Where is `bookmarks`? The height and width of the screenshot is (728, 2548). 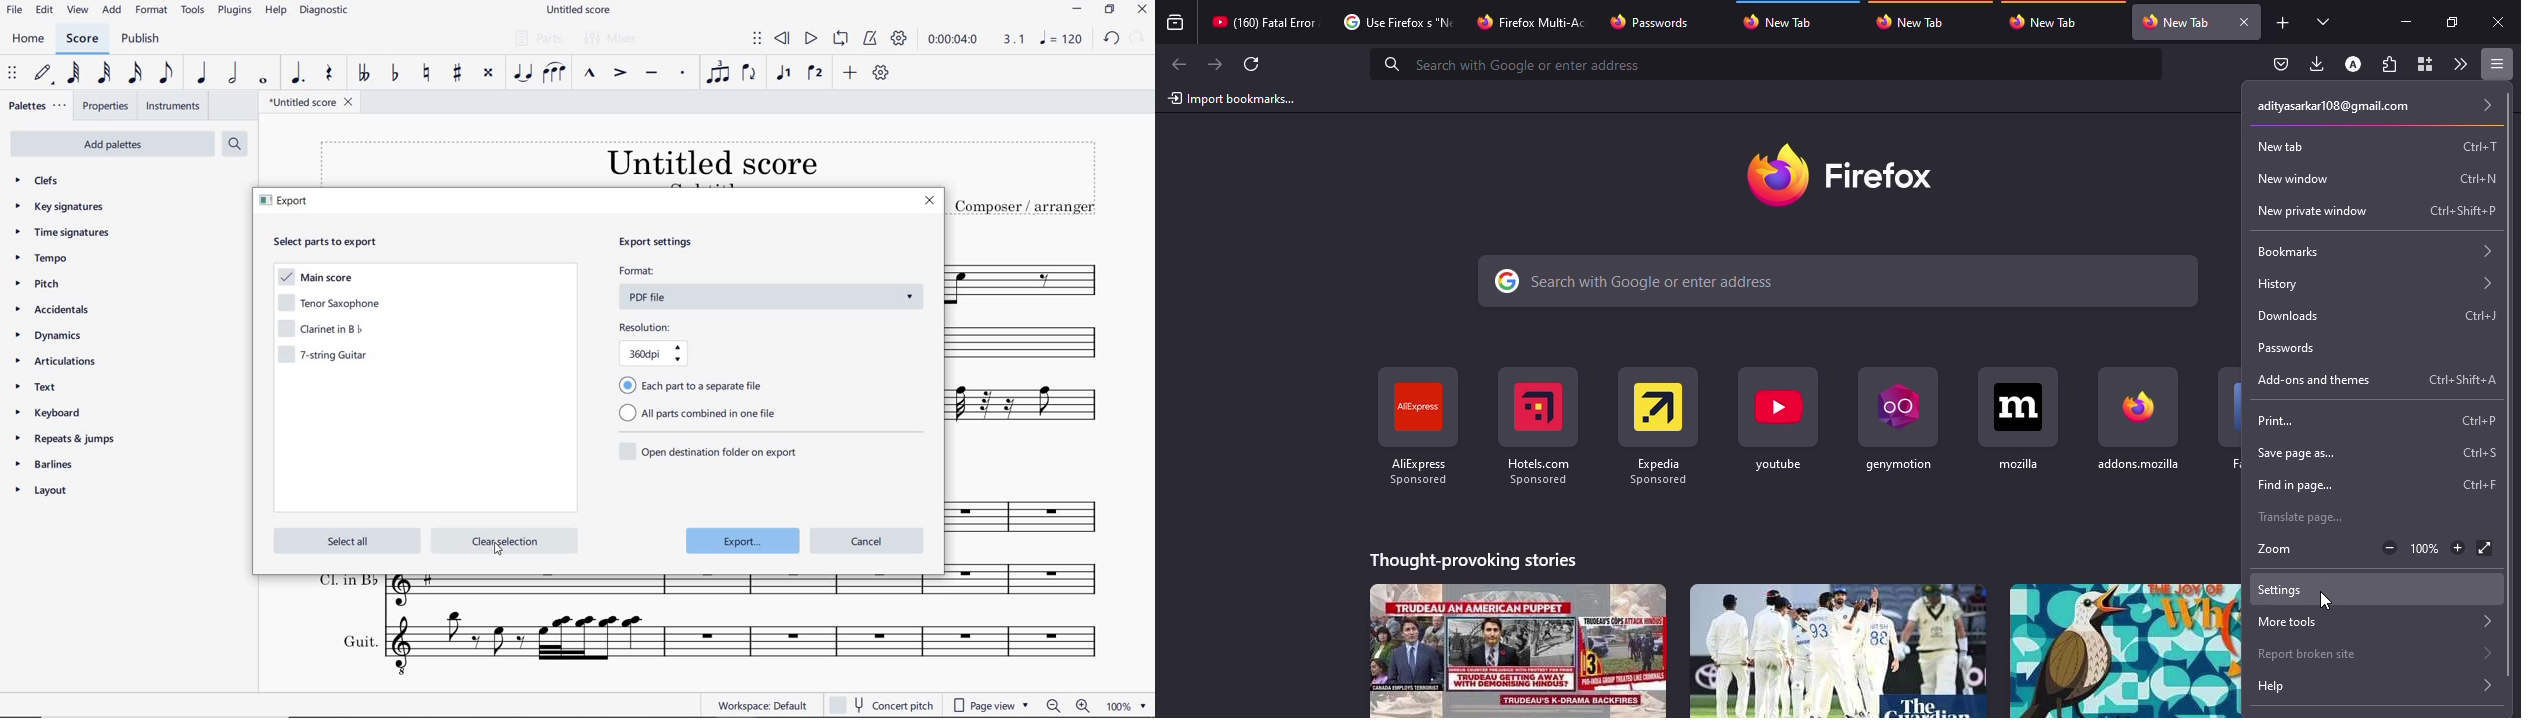 bookmarks is located at coordinates (2374, 252).